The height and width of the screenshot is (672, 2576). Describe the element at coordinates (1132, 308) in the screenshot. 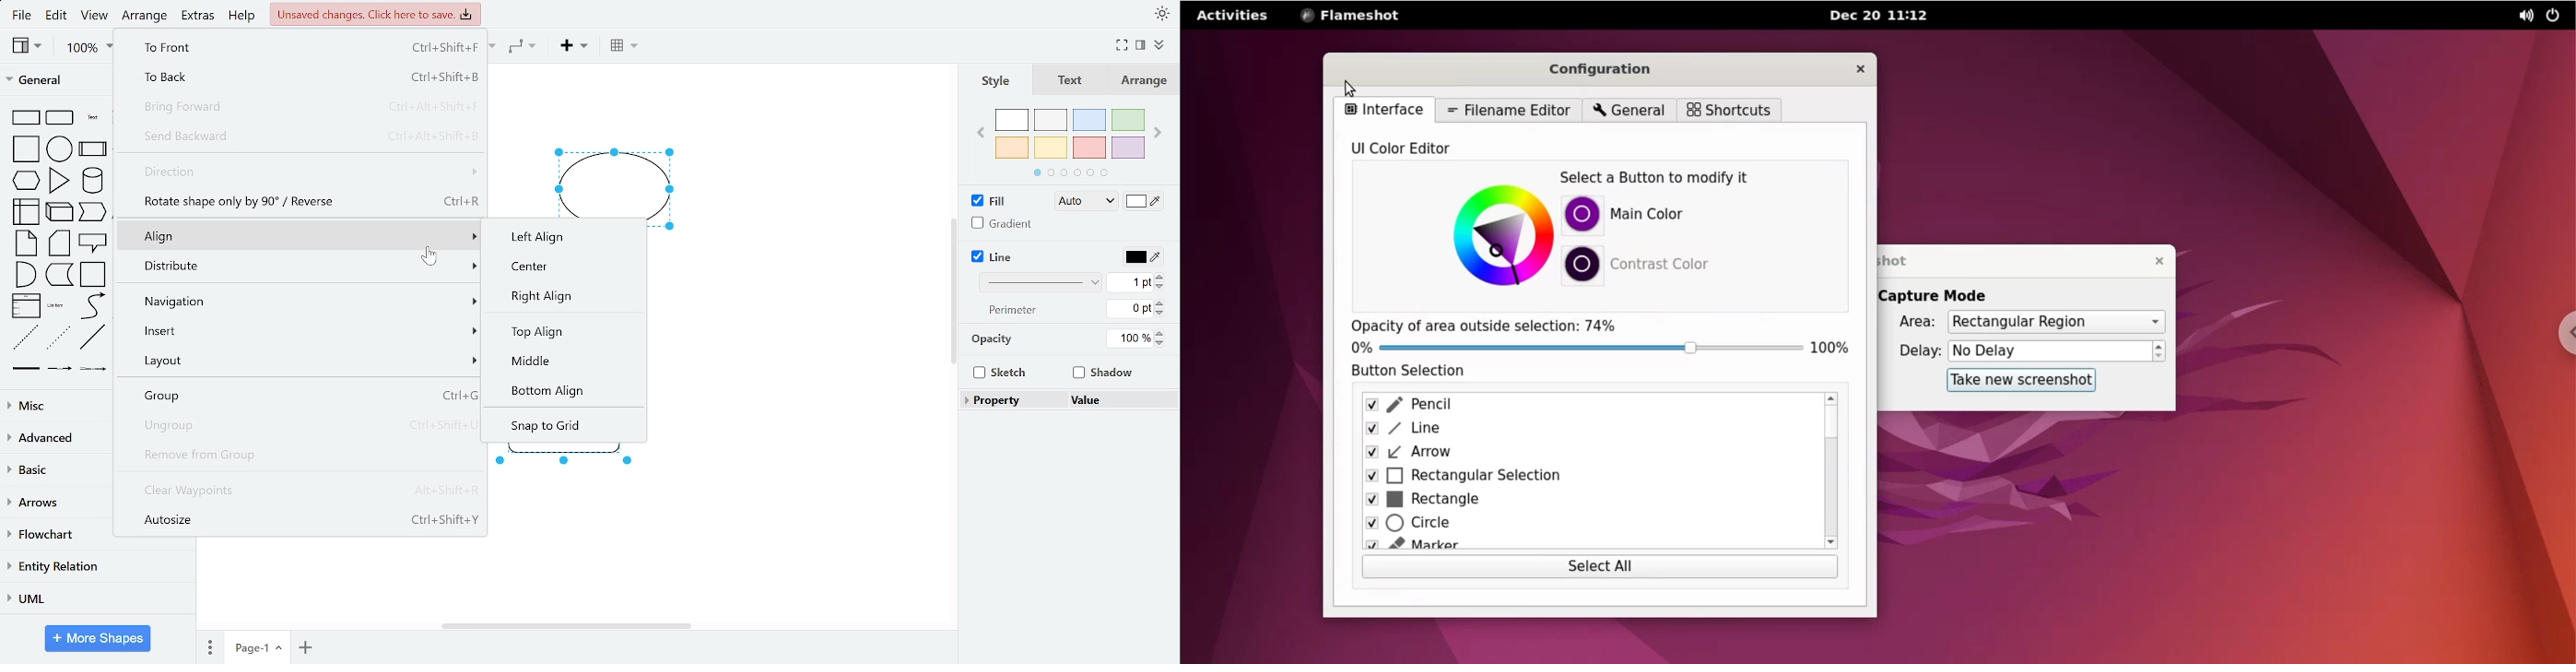

I see `0 pt` at that location.